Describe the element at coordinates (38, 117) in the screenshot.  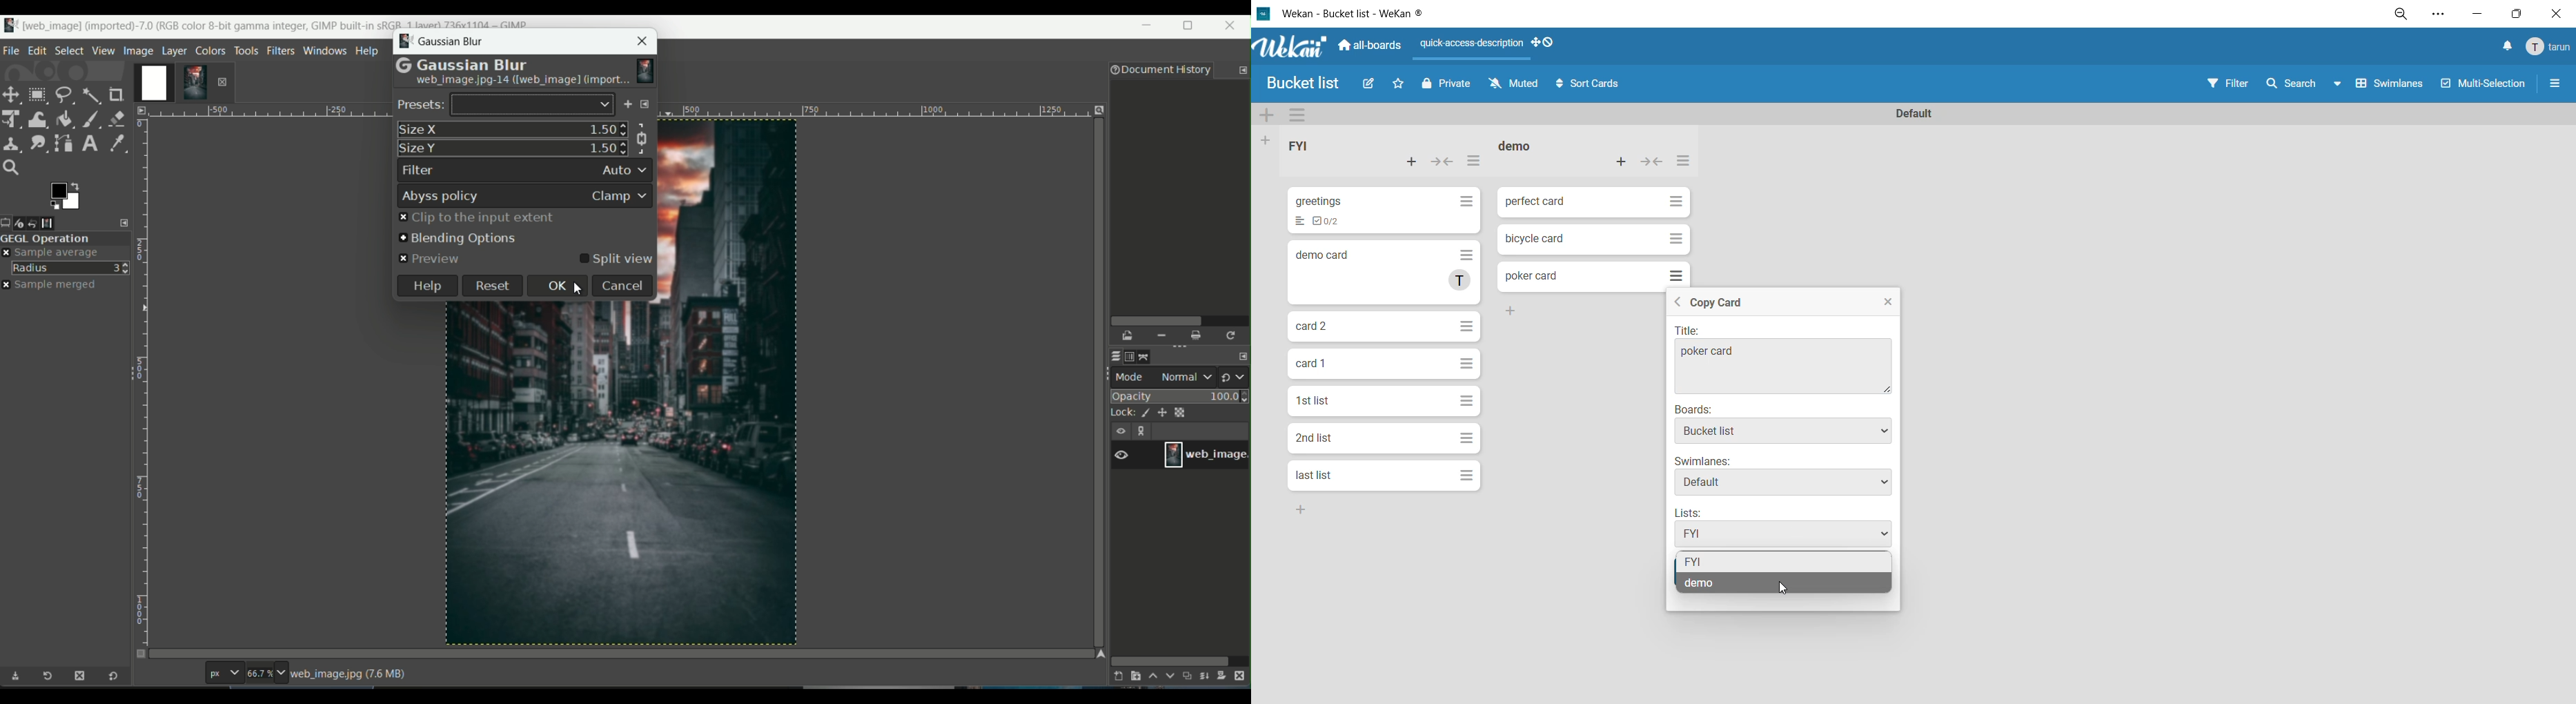
I see `transformation tool` at that location.